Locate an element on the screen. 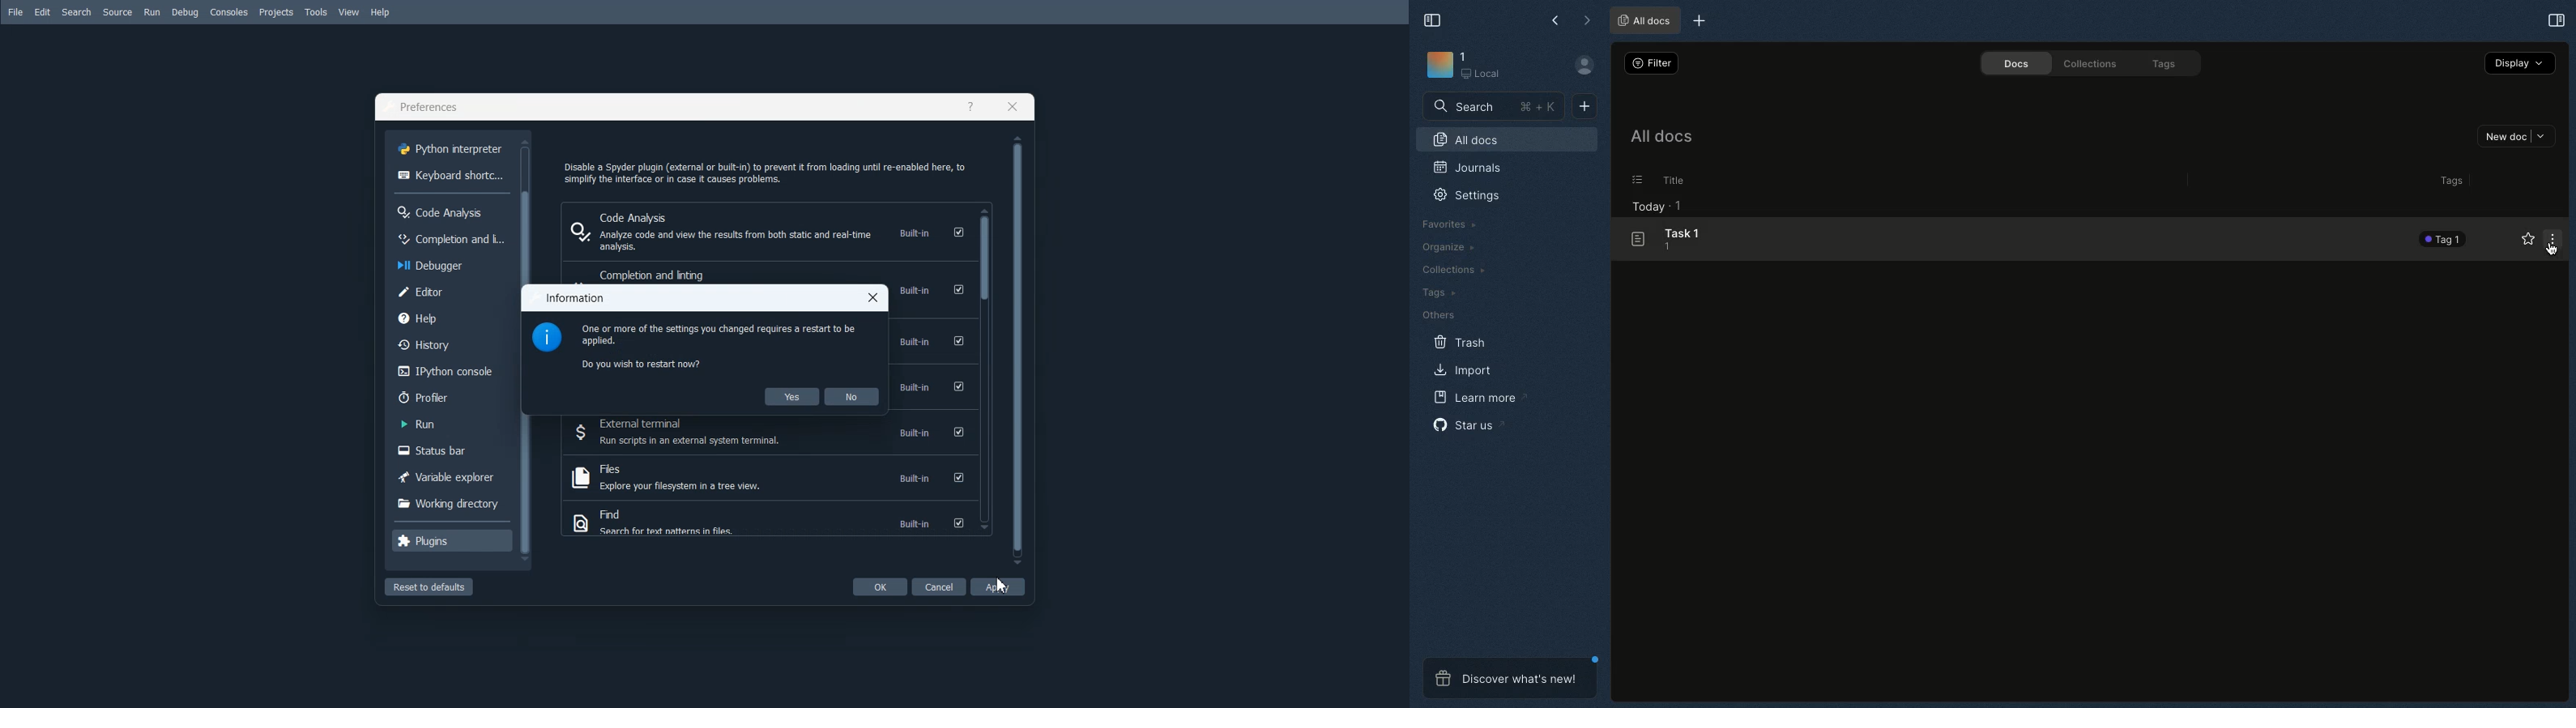 This screenshot has width=2576, height=728. Run is located at coordinates (449, 424).